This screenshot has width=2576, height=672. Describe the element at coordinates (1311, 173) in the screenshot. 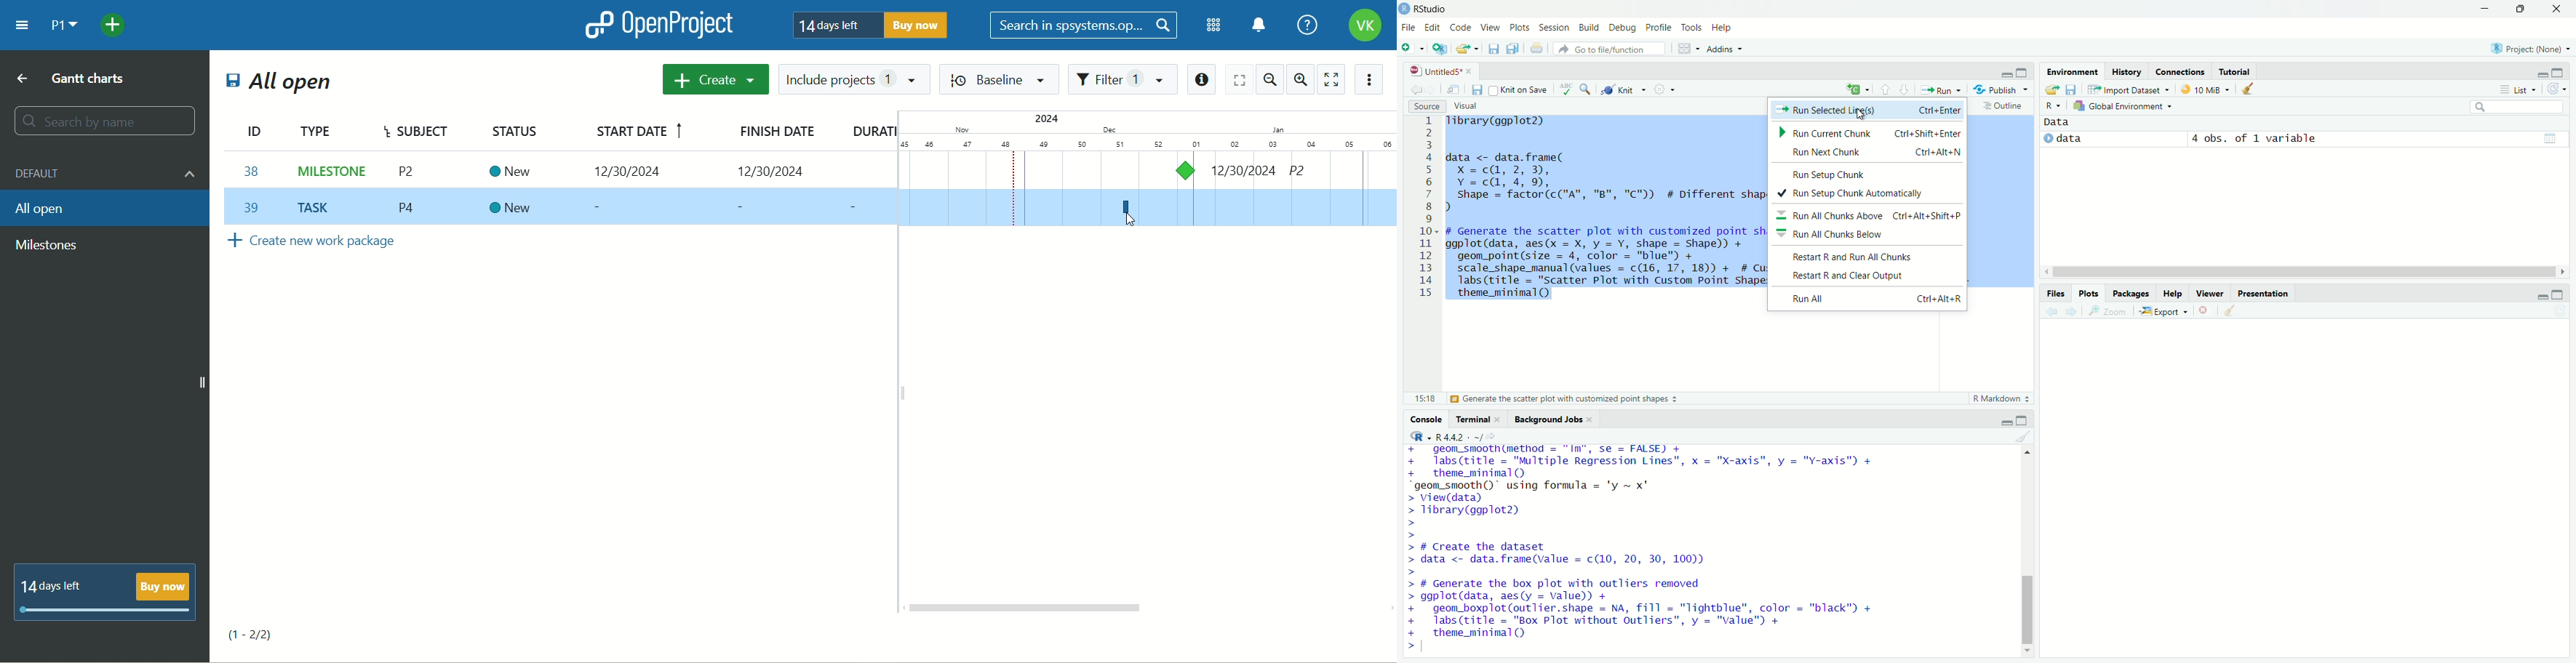

I see `p2` at that location.